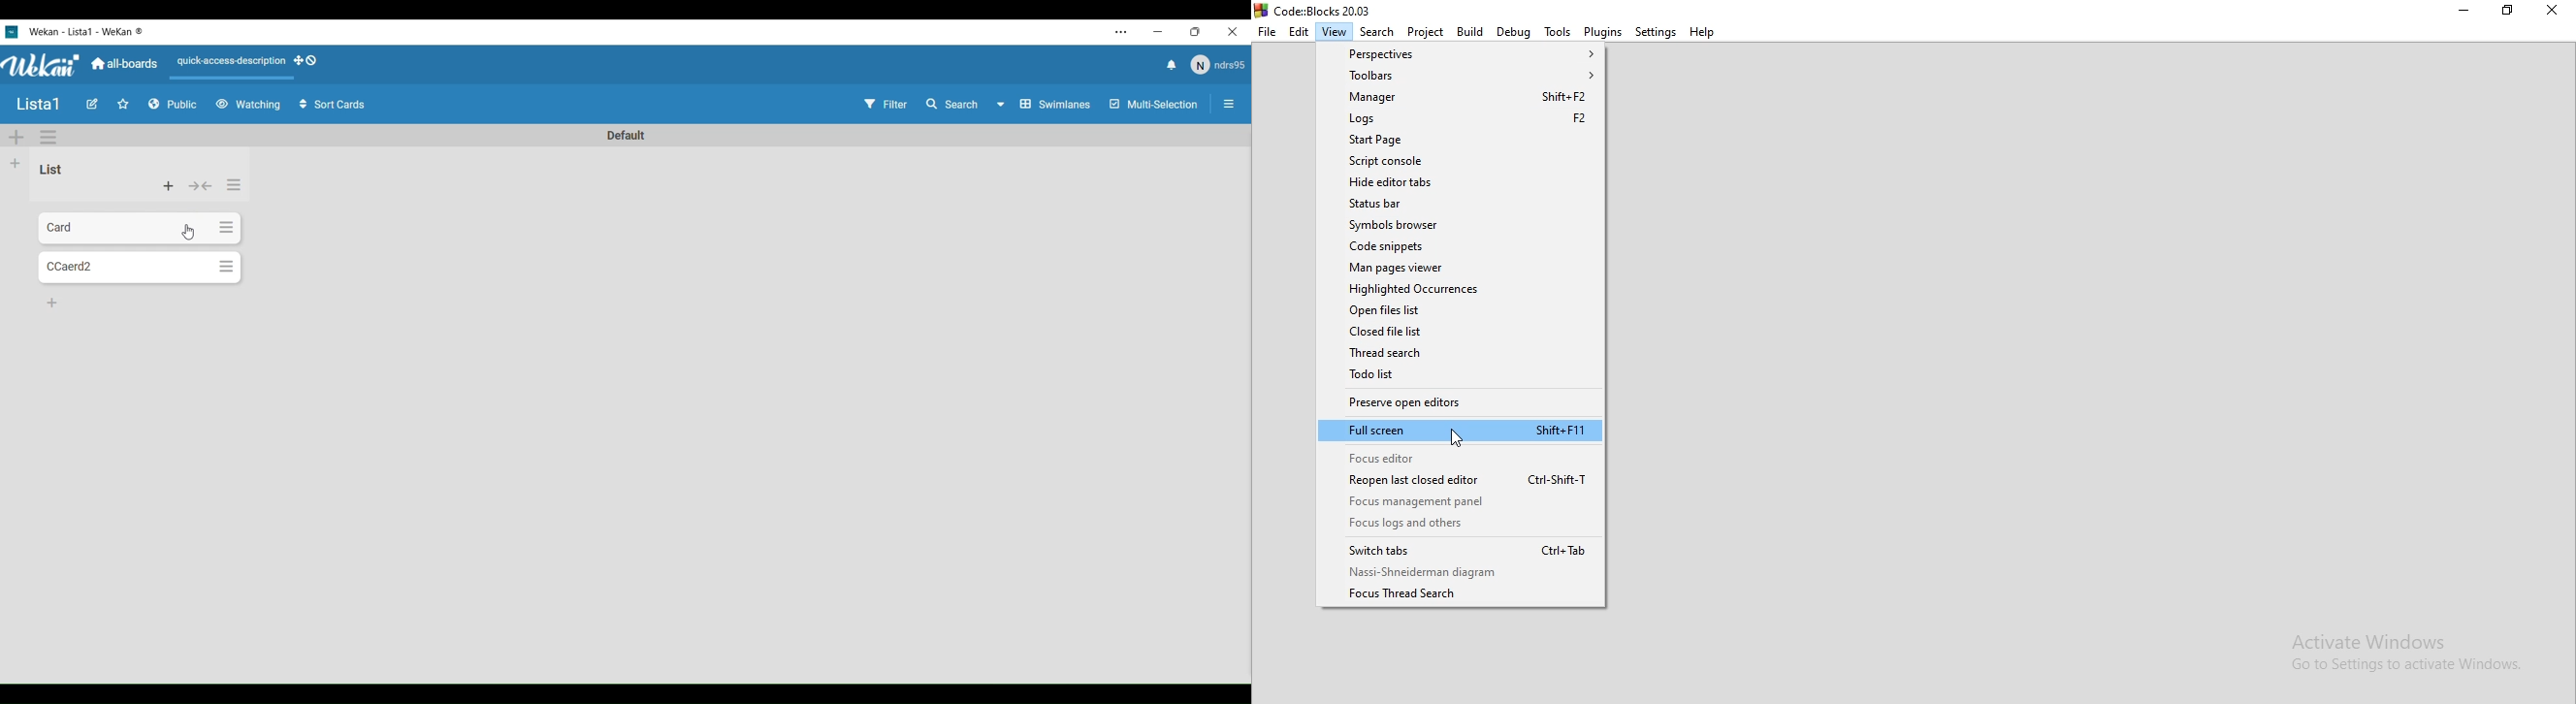  Describe the element at coordinates (11, 31) in the screenshot. I see `Wekan logo` at that location.